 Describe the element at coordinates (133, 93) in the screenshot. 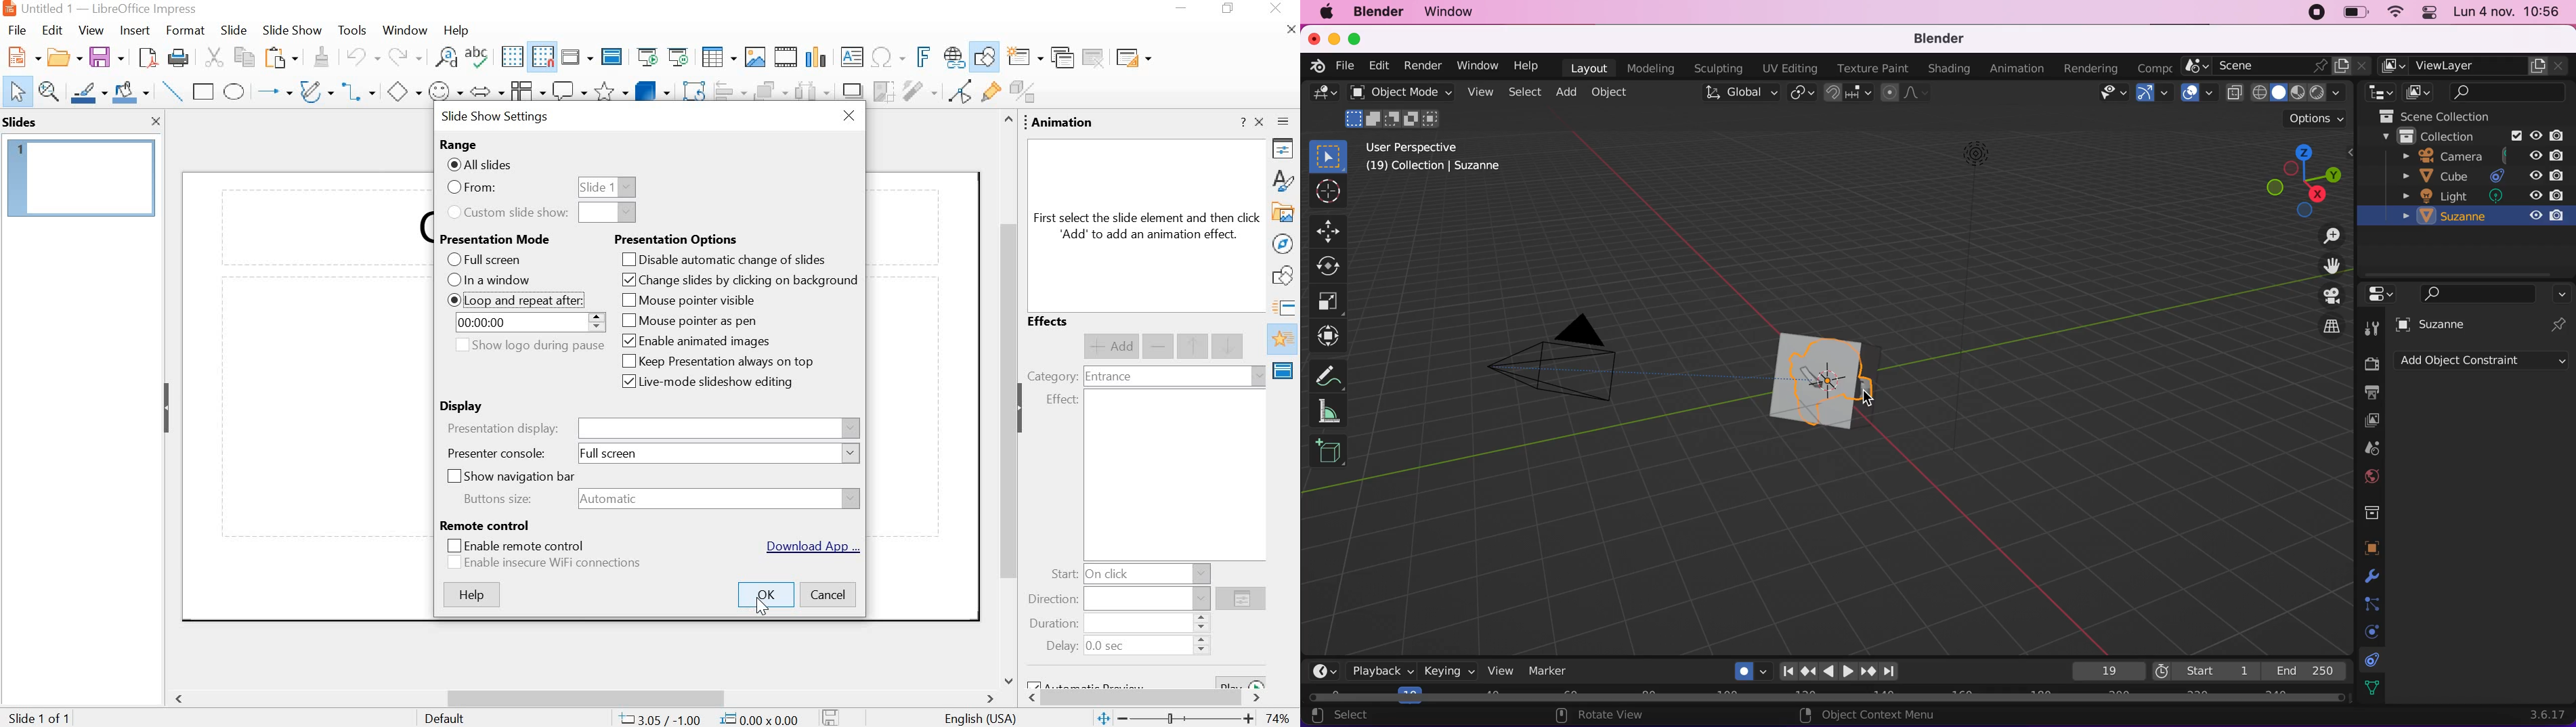

I see `fill color` at that location.